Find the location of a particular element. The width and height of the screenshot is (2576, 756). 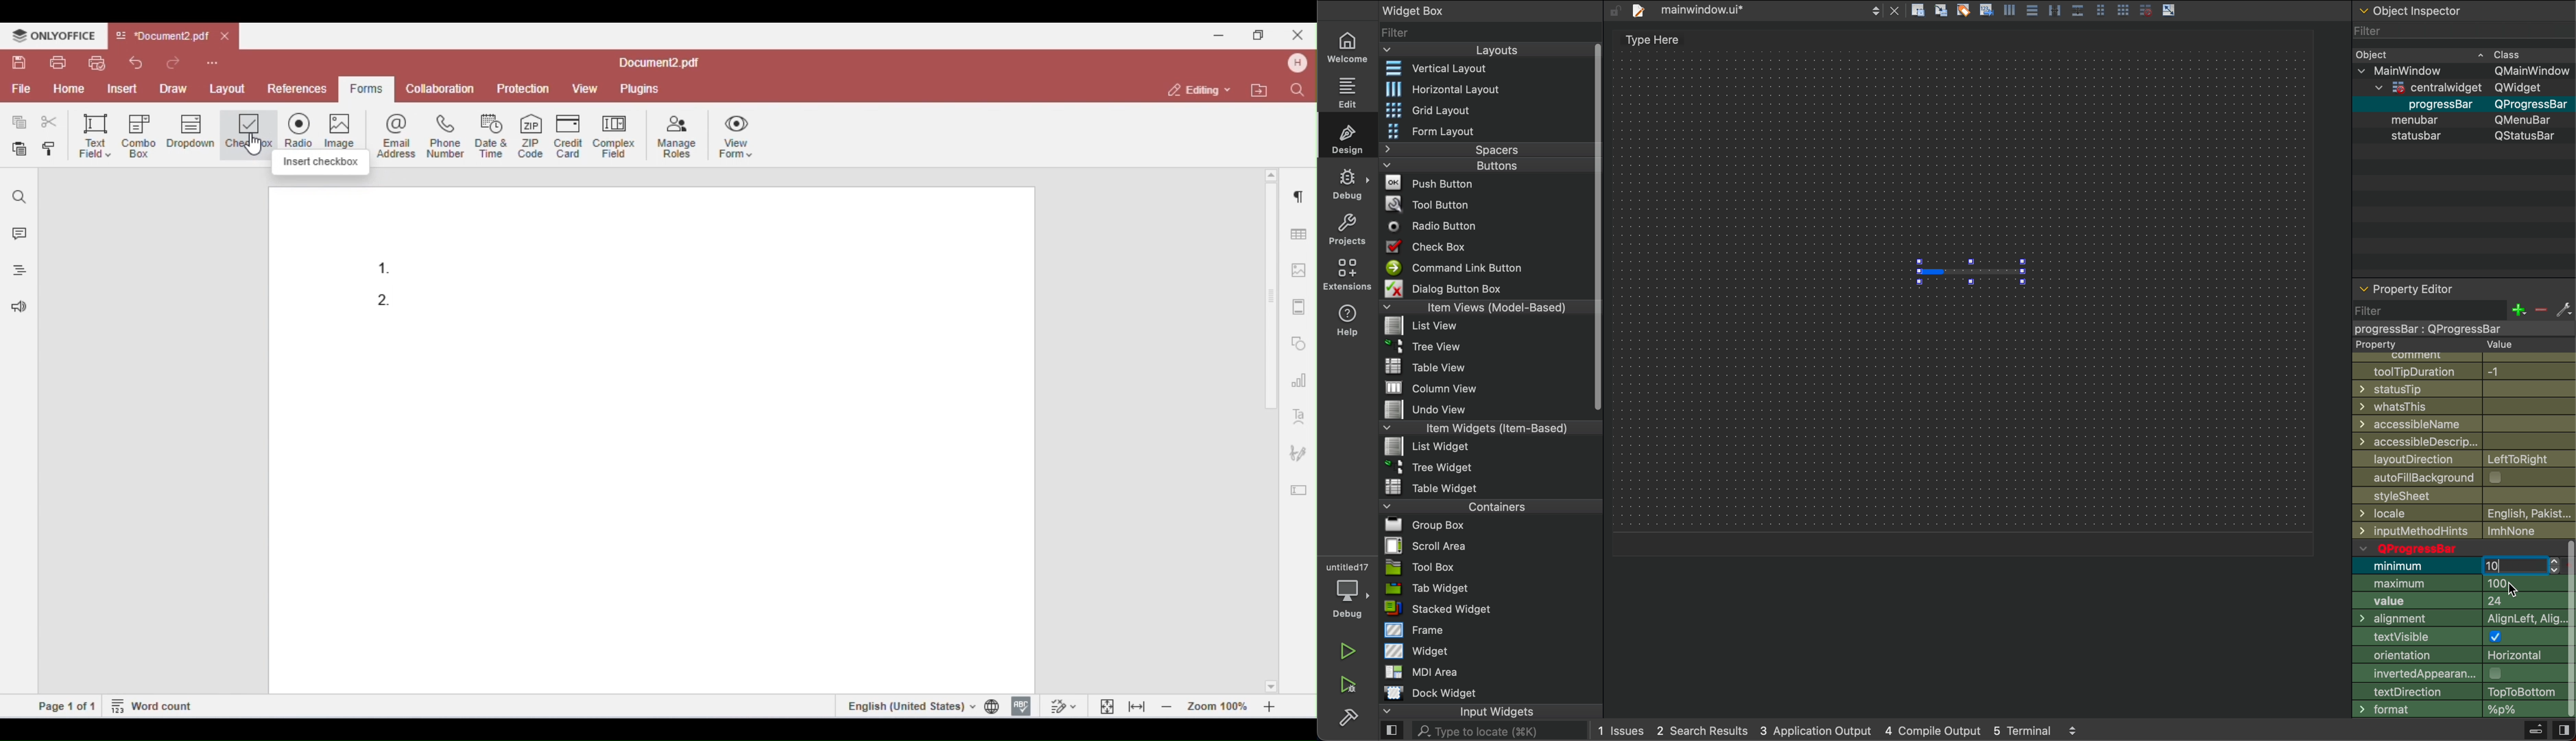

appereance is located at coordinates (2456, 673).